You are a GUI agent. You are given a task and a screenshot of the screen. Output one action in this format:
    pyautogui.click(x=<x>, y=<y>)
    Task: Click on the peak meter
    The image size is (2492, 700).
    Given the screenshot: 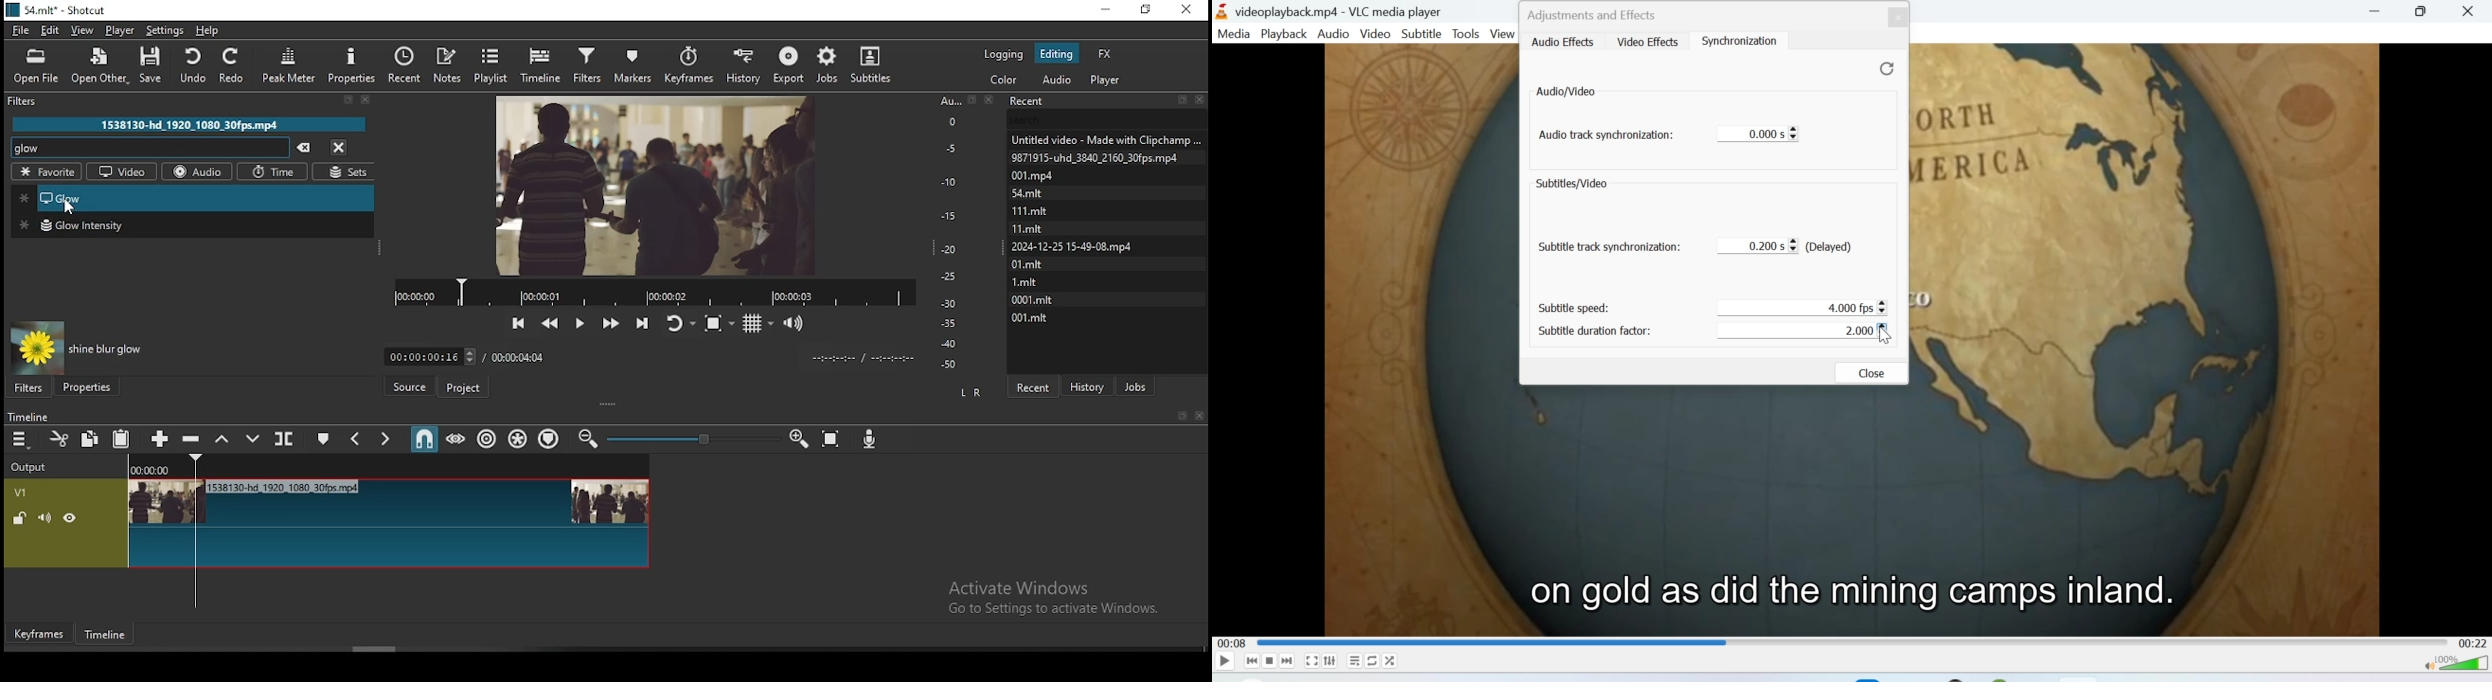 What is the action you would take?
    pyautogui.click(x=291, y=69)
    